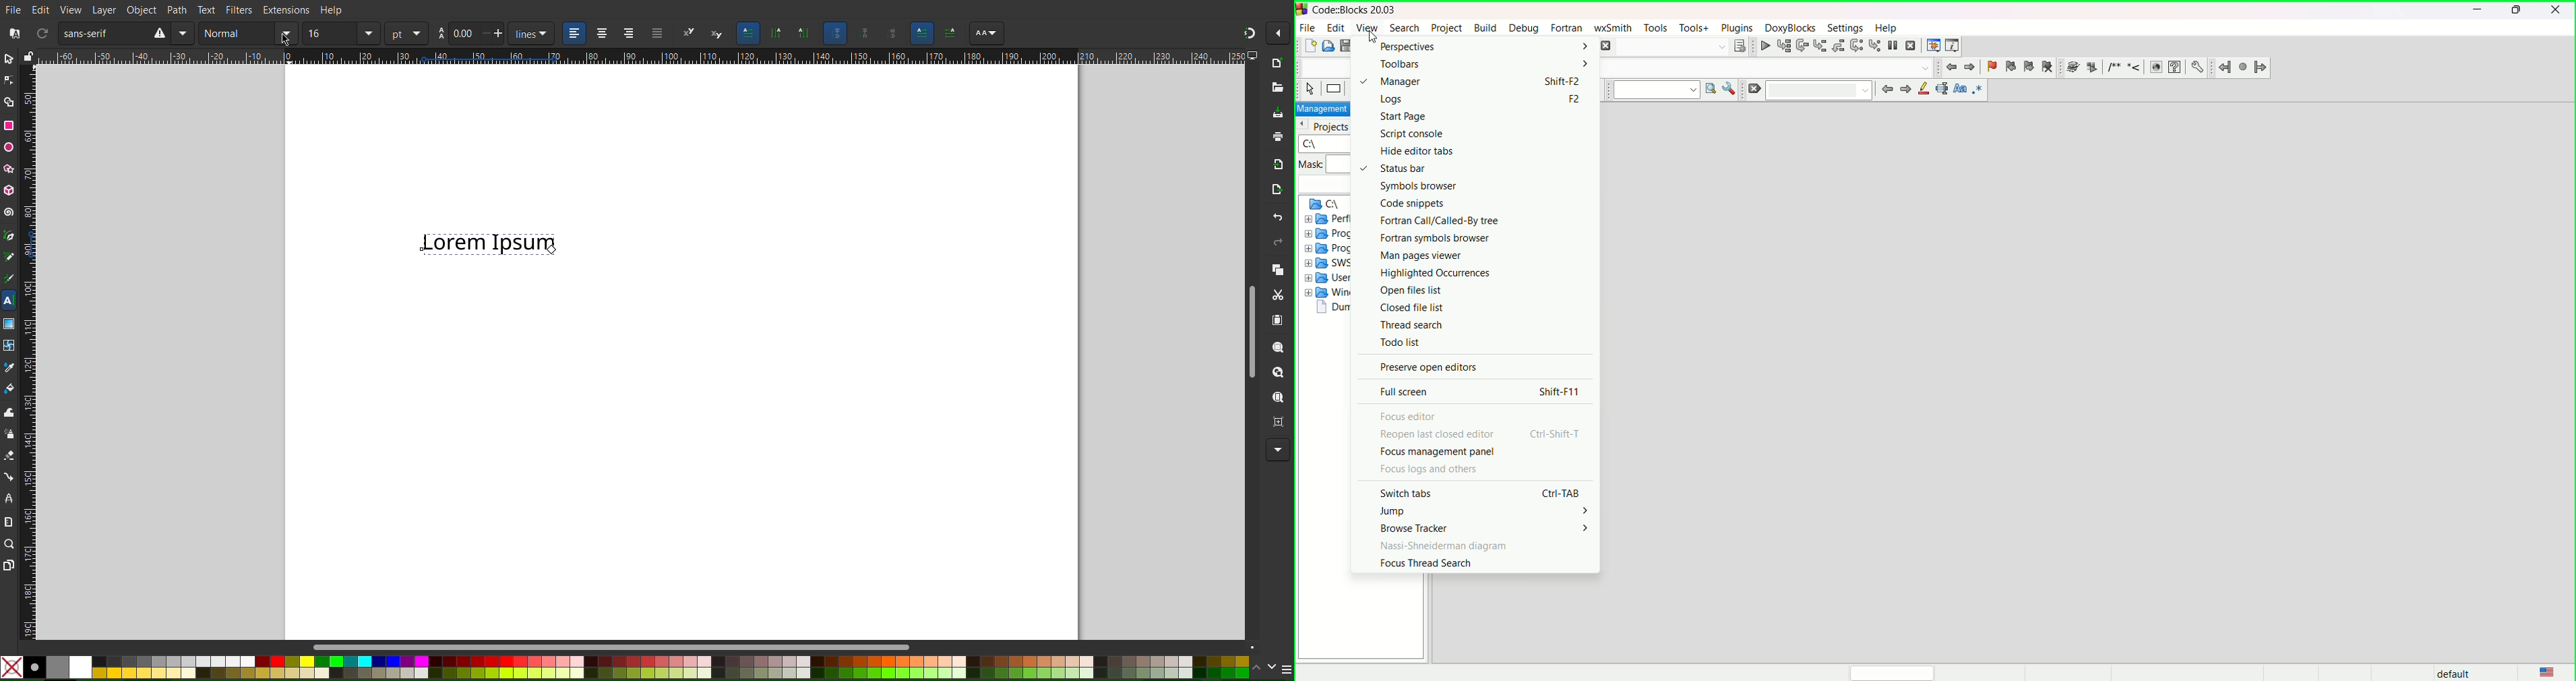 This screenshot has width=2576, height=700. I want to click on Import BitMap, so click(1277, 163).